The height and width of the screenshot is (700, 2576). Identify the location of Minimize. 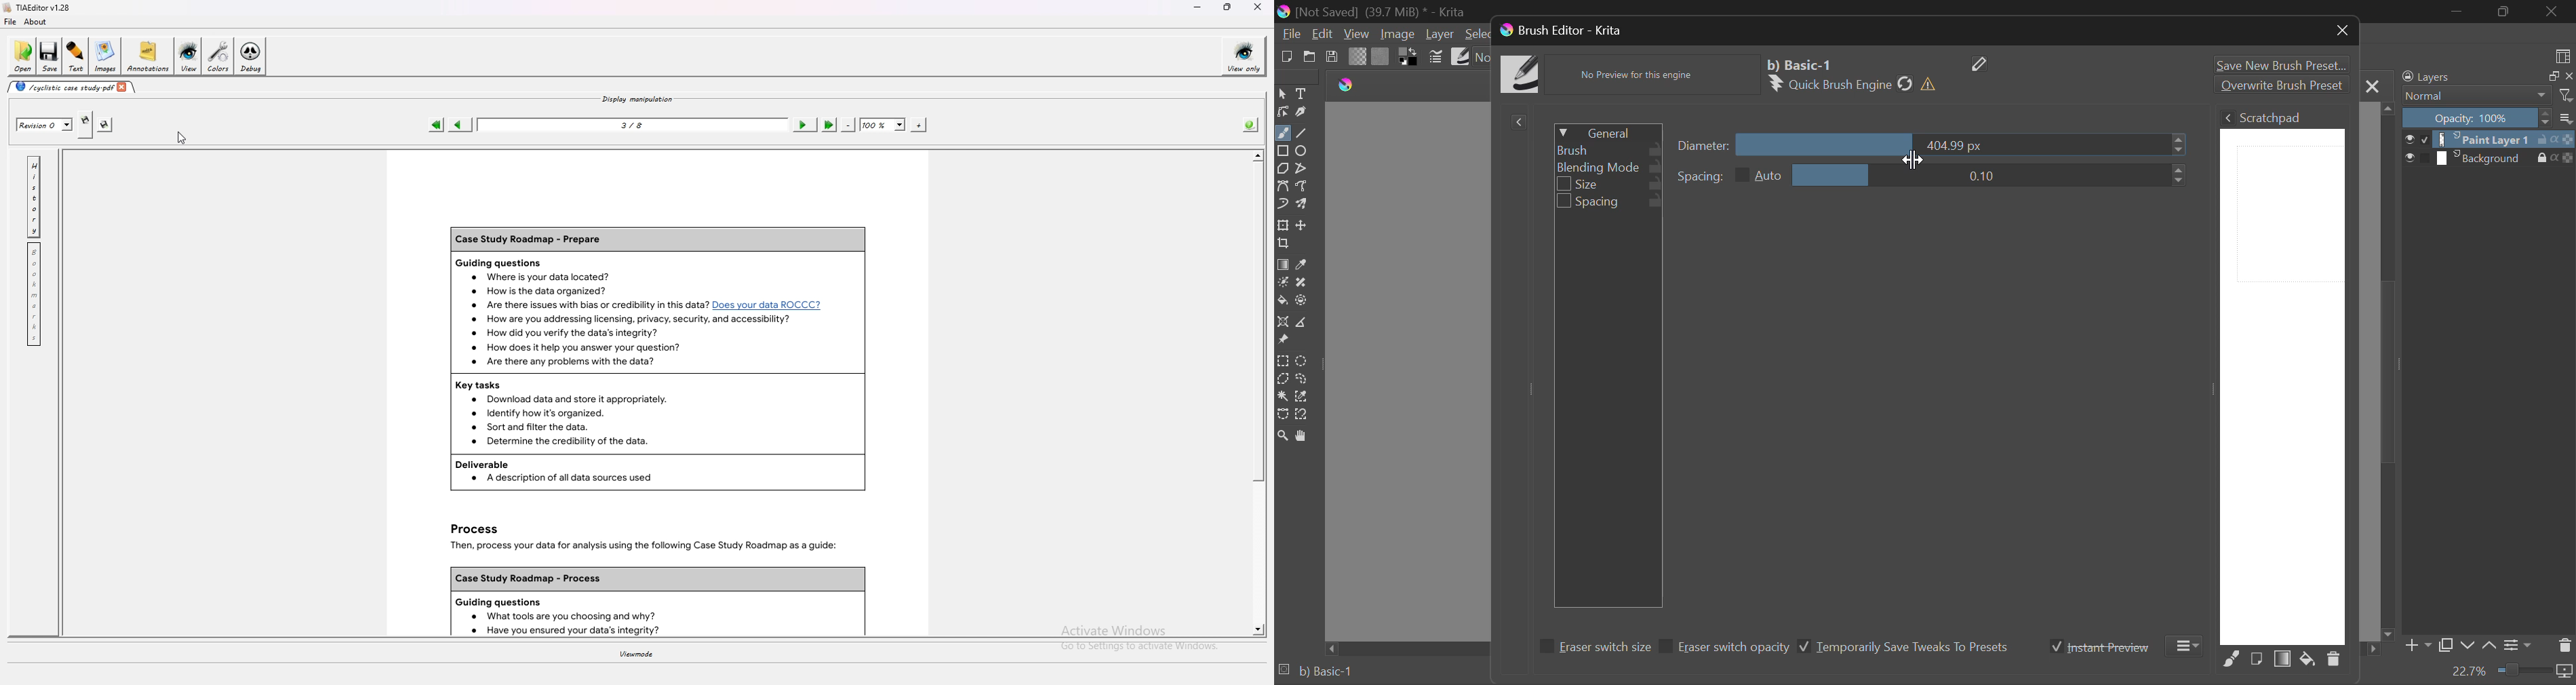
(2504, 12).